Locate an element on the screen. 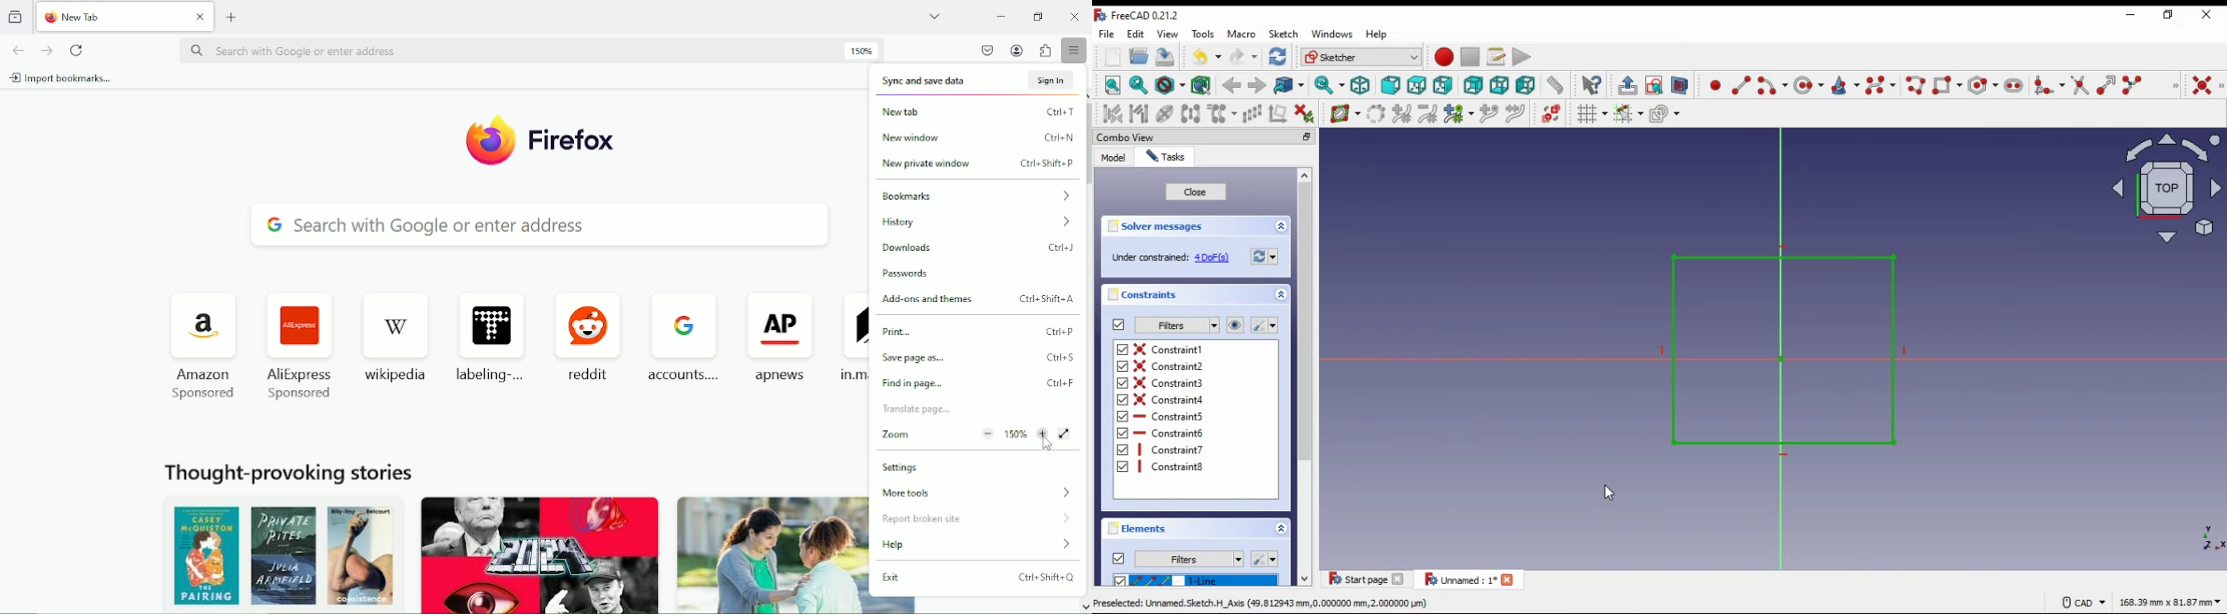 Image resolution: width=2240 pixels, height=616 pixels. file is located at coordinates (1108, 34).